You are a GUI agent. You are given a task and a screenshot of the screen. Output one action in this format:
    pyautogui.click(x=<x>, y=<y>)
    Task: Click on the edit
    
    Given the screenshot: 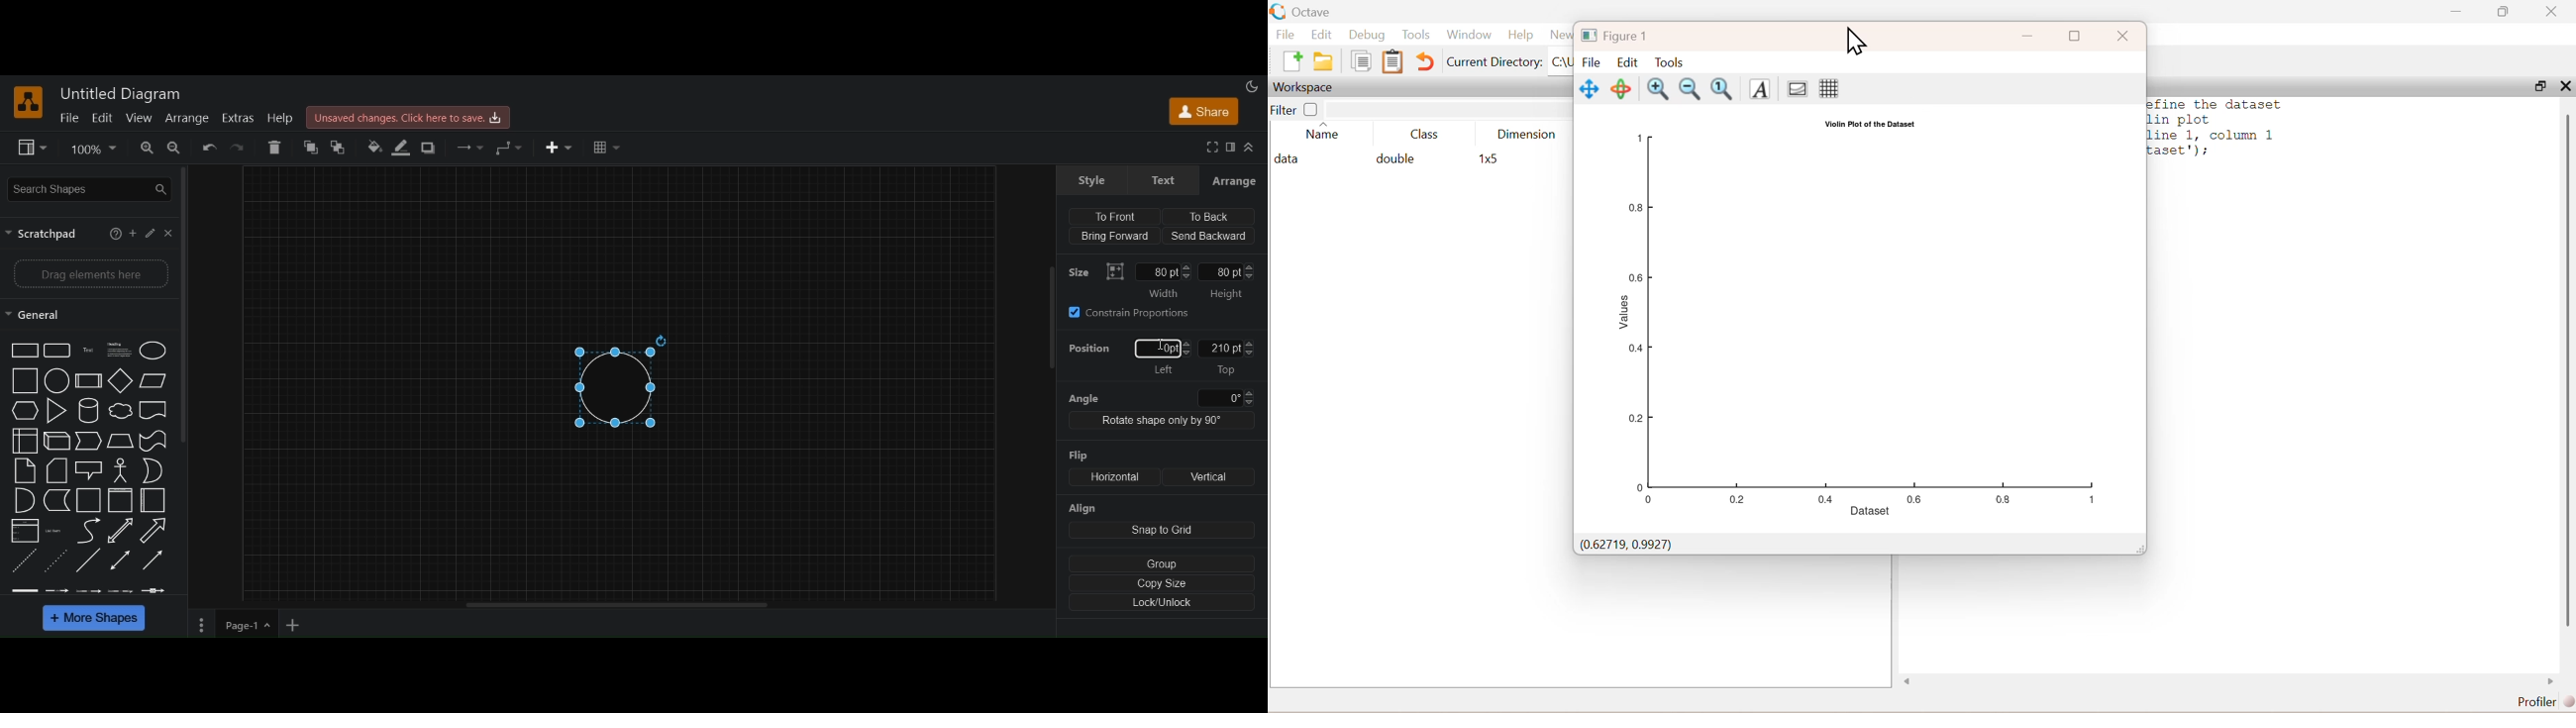 What is the action you would take?
    pyautogui.click(x=101, y=117)
    